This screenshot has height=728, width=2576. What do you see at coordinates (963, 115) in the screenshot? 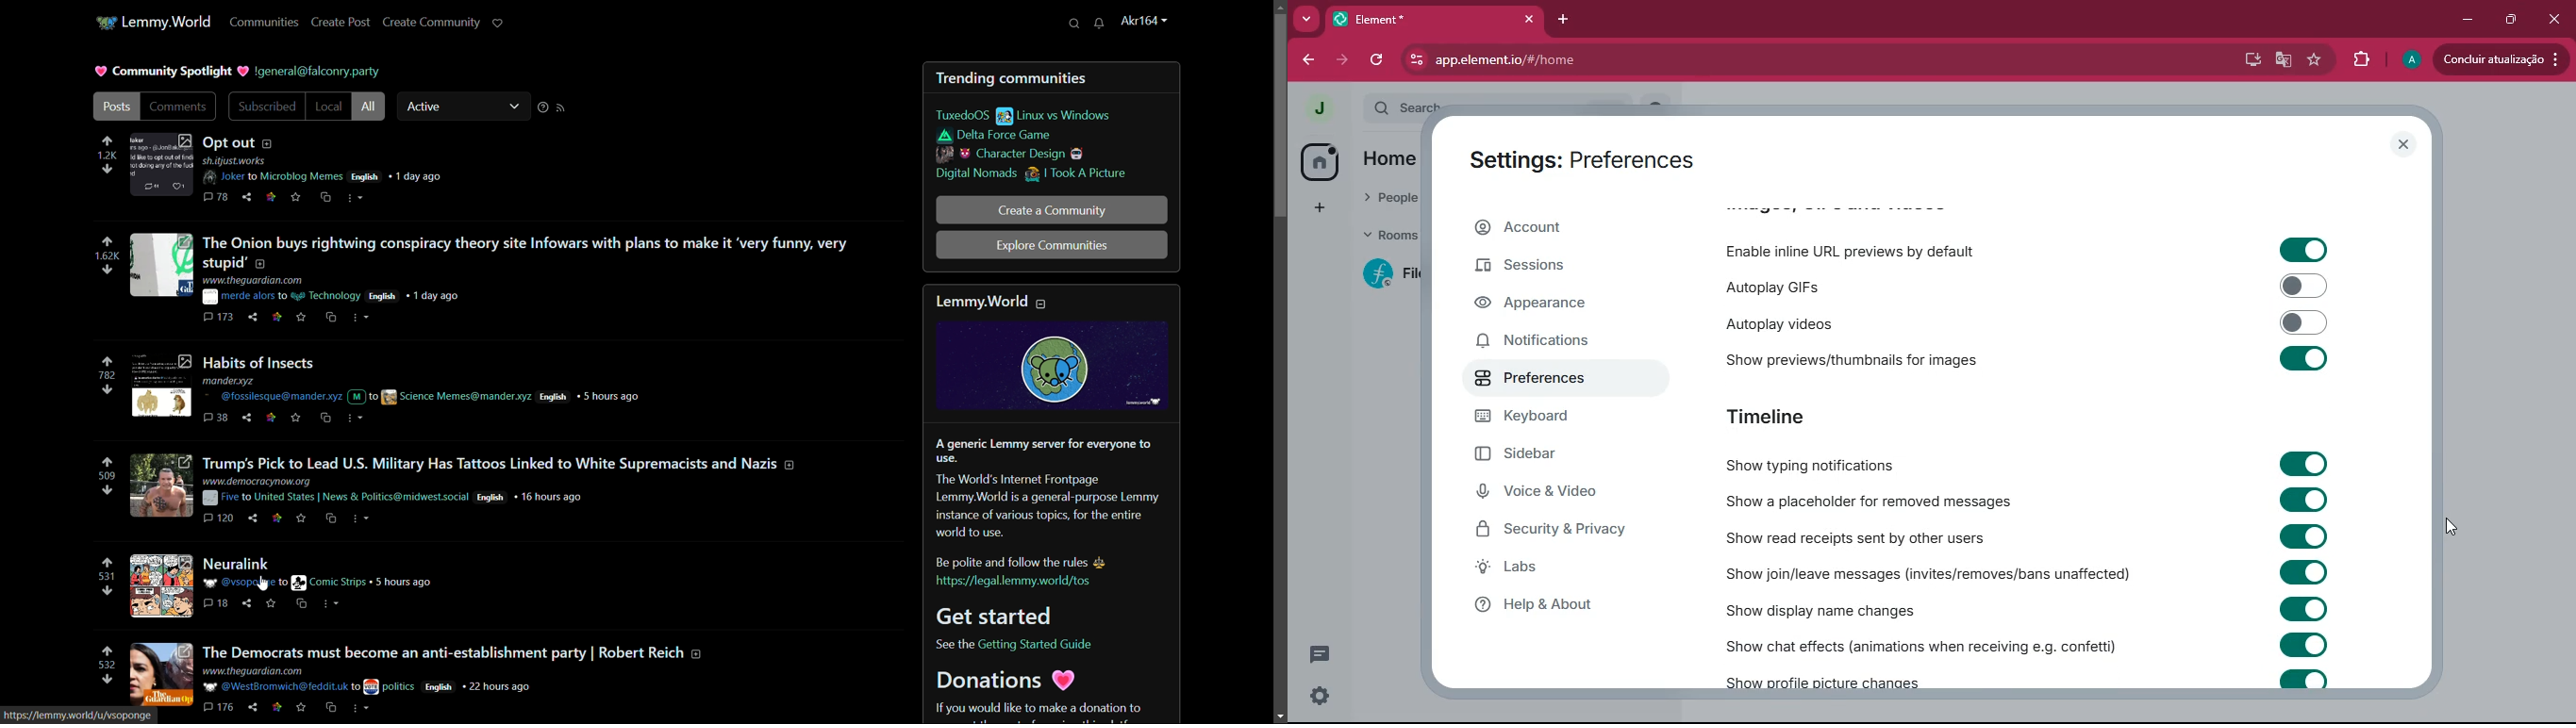
I see `tuxedoOS` at bounding box center [963, 115].